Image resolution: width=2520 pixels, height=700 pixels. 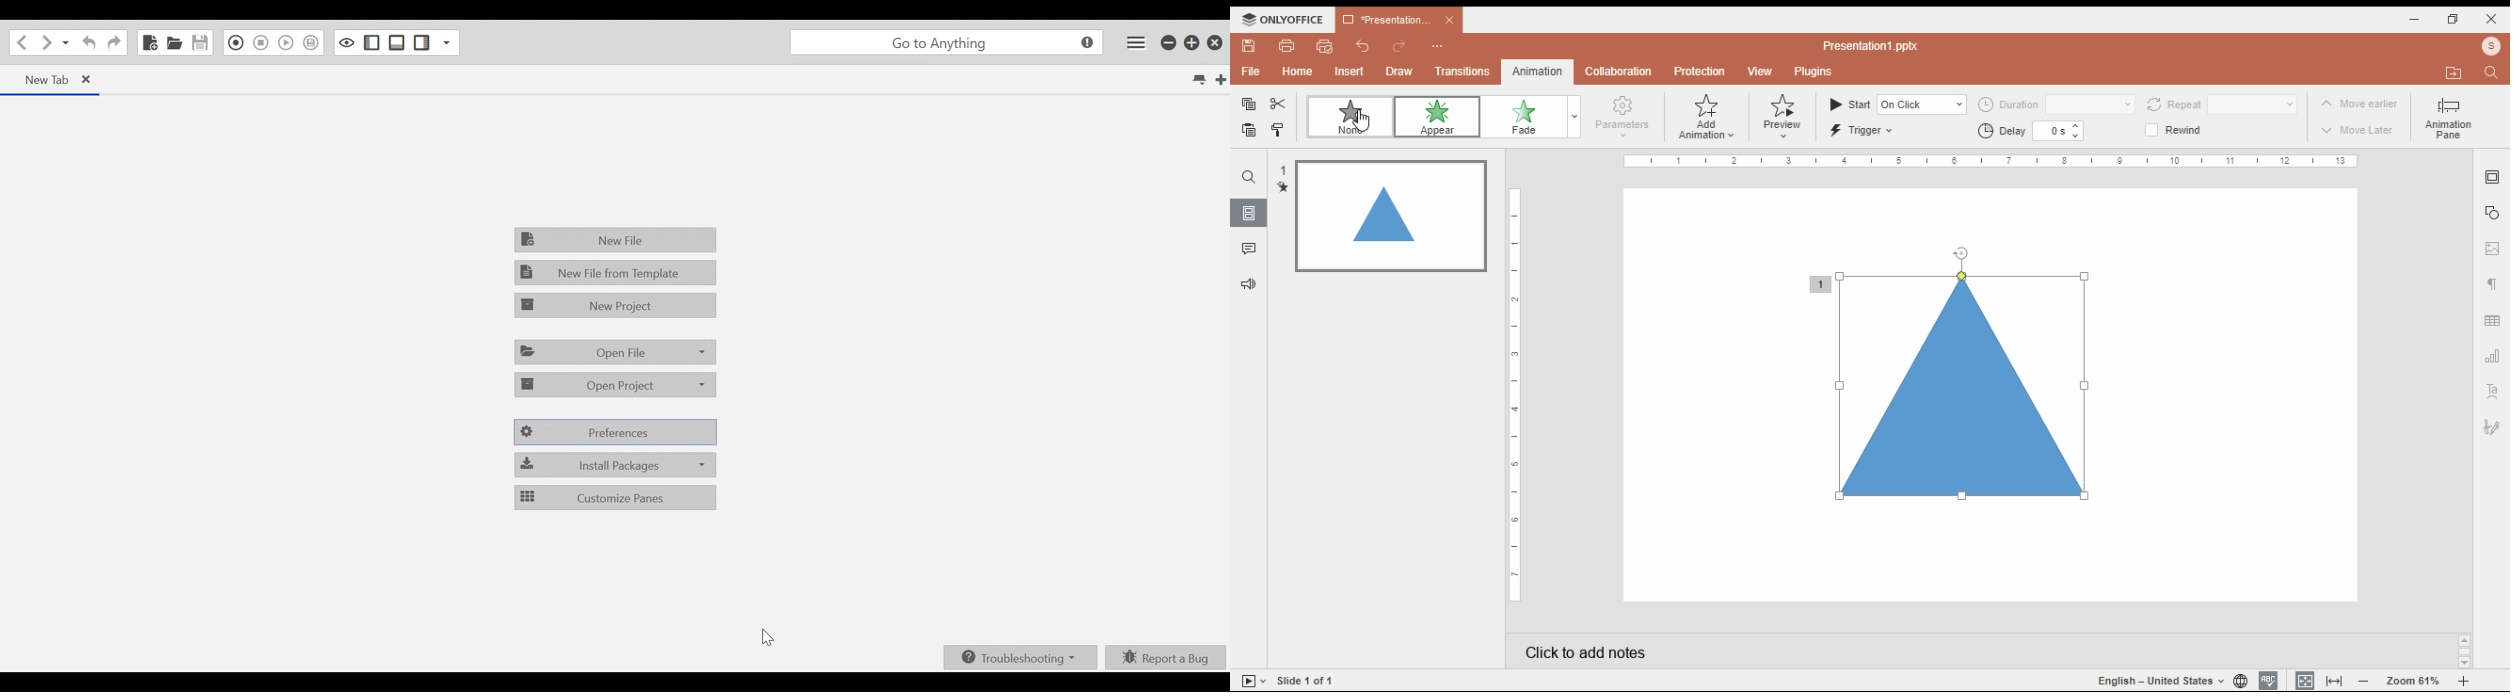 What do you see at coordinates (1537, 117) in the screenshot?
I see `animation: fade` at bounding box center [1537, 117].